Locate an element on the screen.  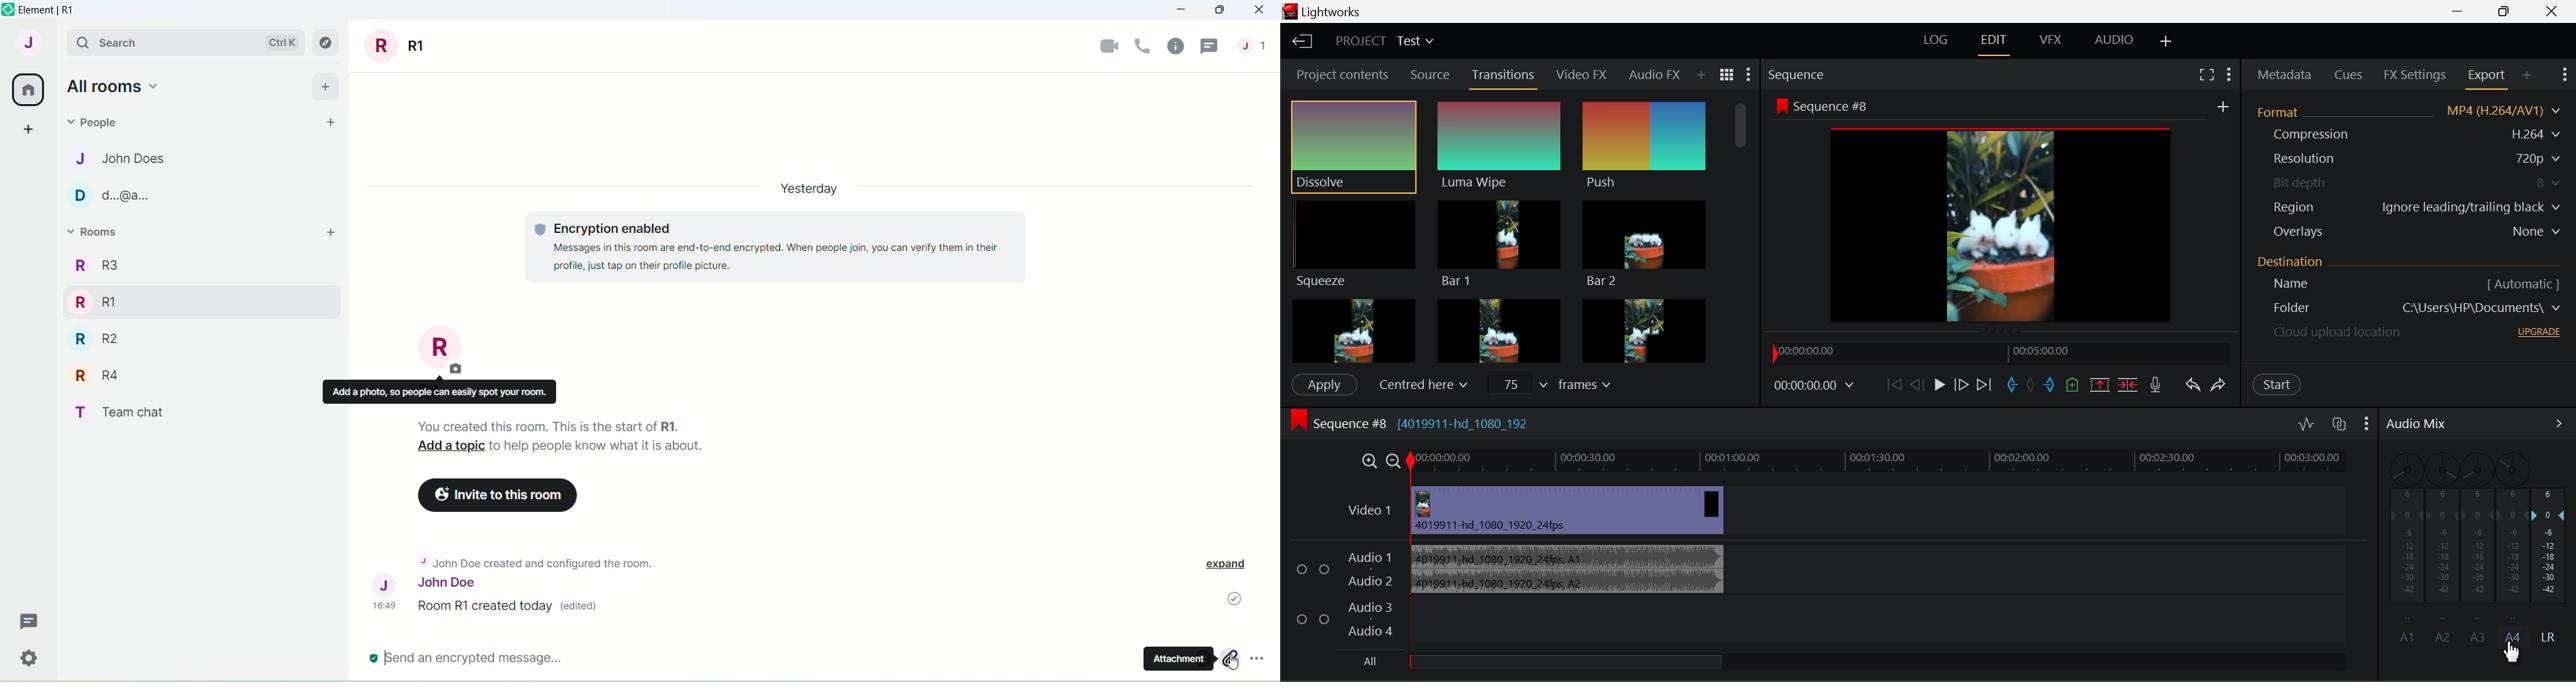
Cursor Position AFTER_LAST_ACTION is located at coordinates (2511, 652).